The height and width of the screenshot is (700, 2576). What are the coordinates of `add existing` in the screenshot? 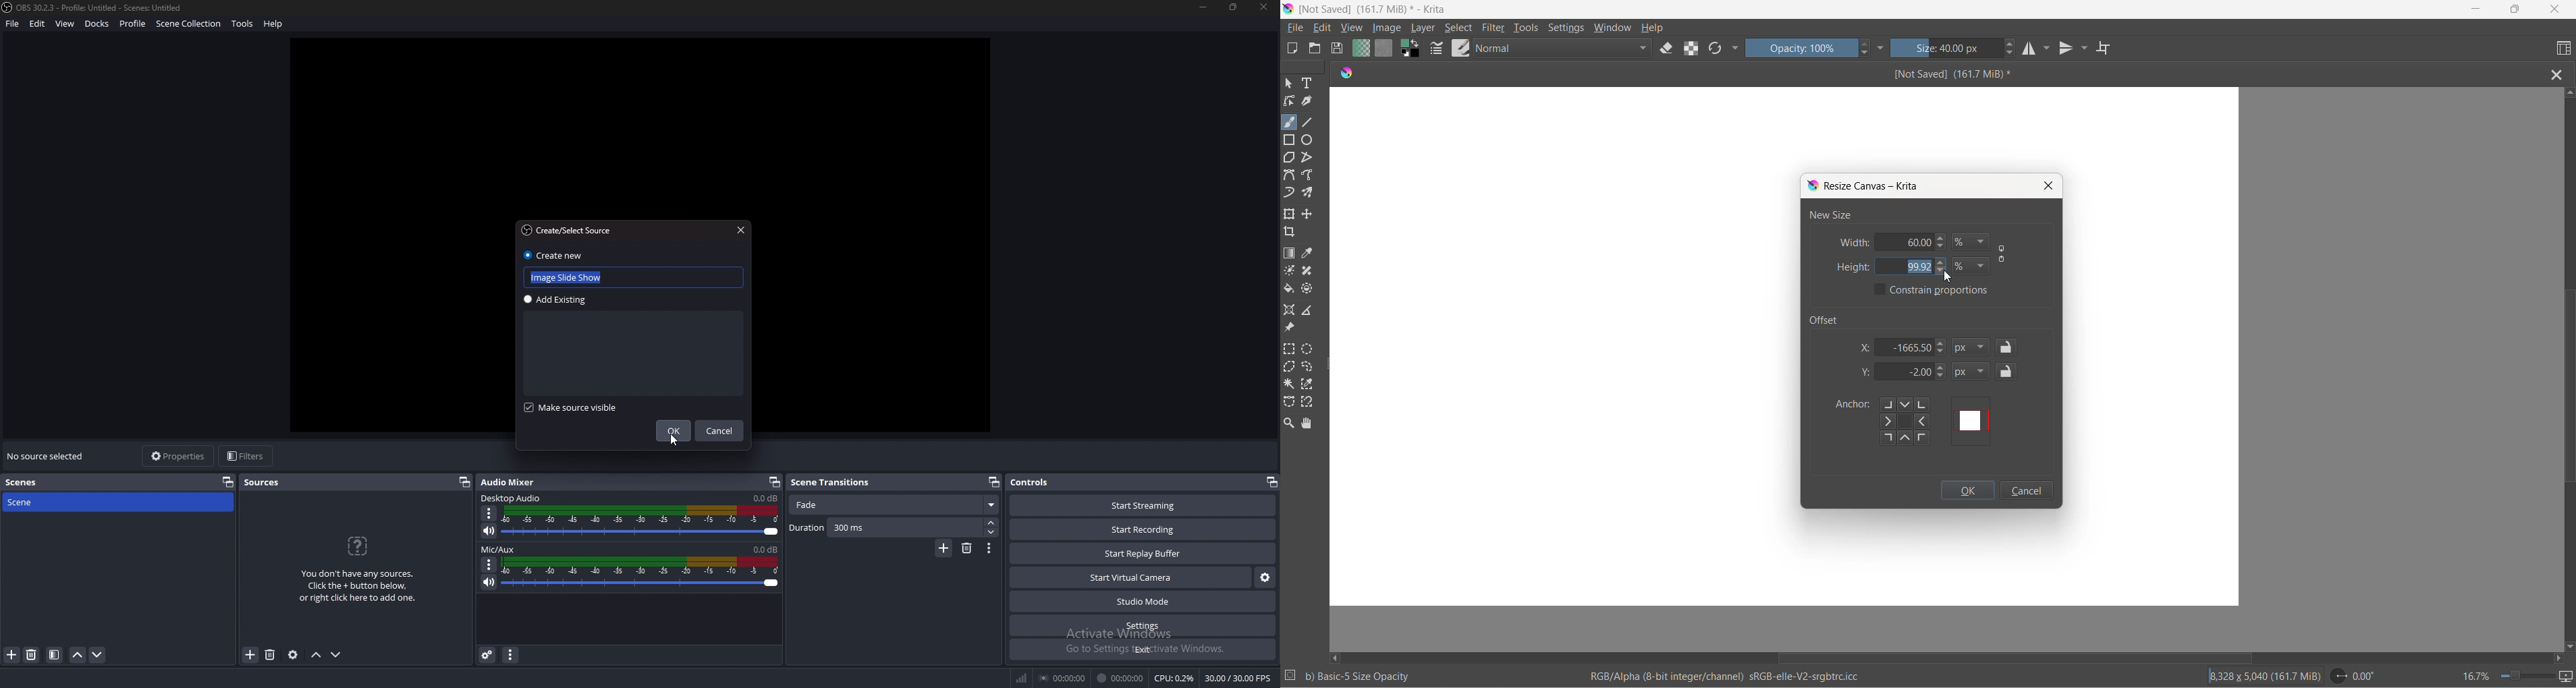 It's located at (560, 299).